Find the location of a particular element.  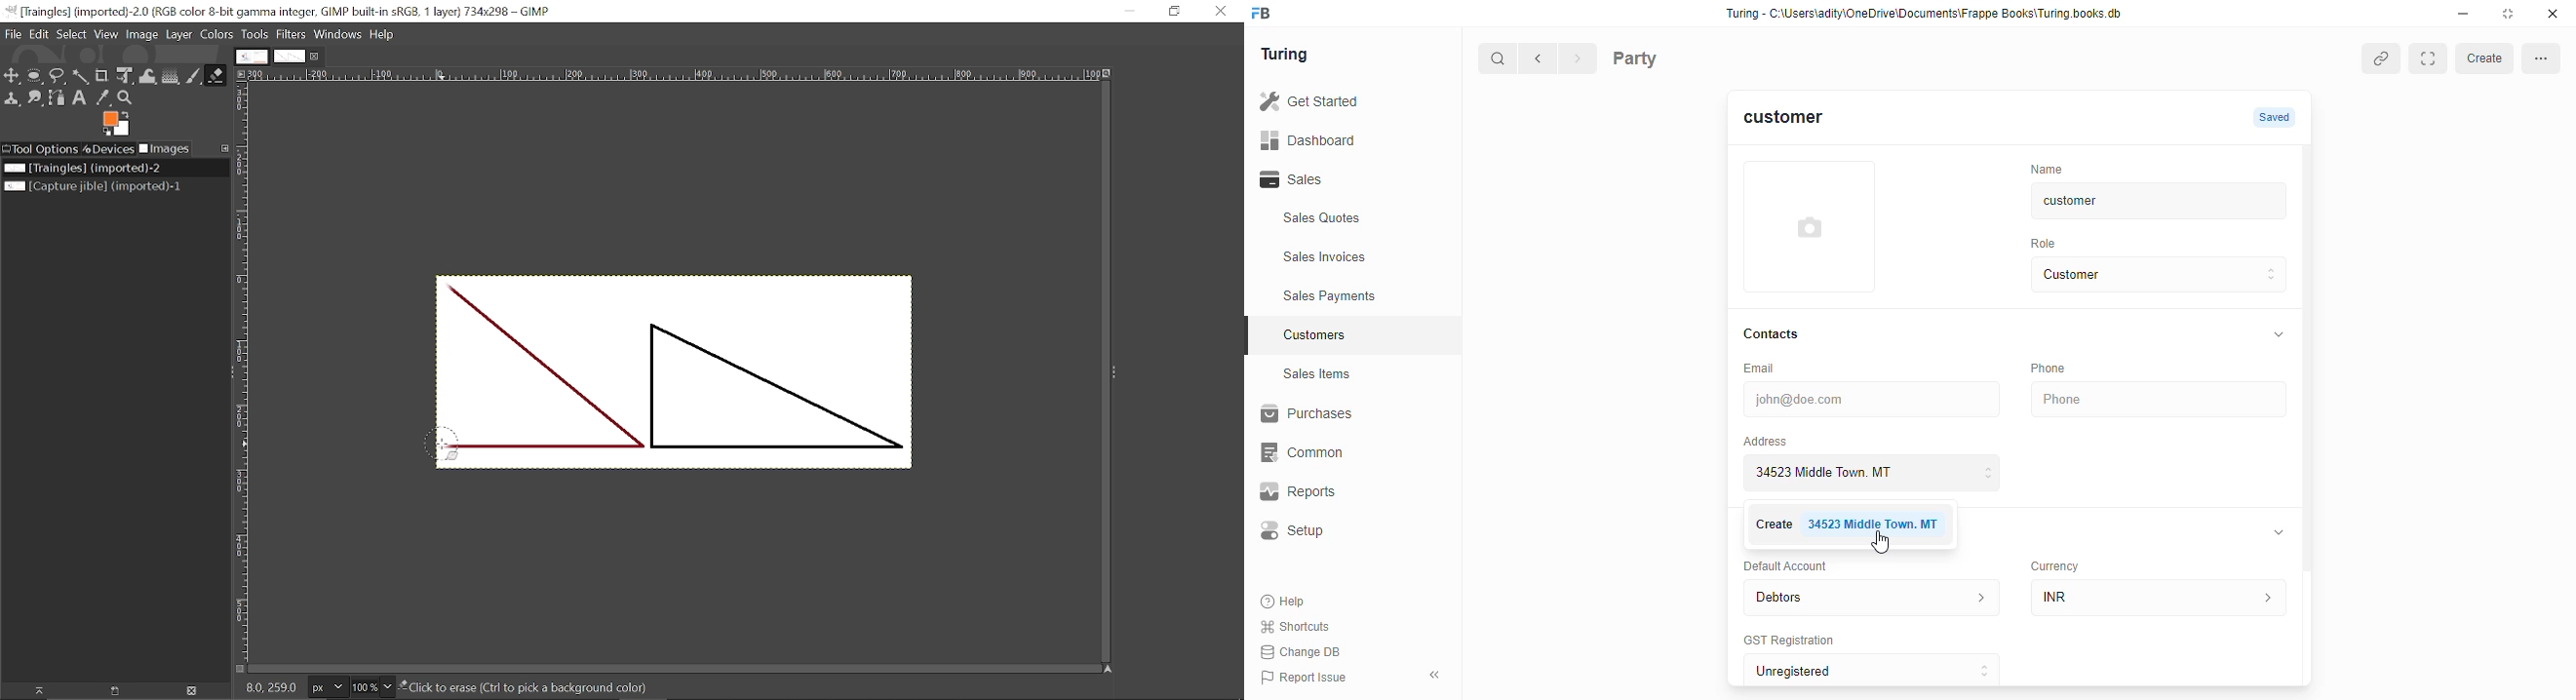

Turing - C:\Users\adity\OneDrive\Documents\Frappe Books\Turing books. db is located at coordinates (1930, 16).